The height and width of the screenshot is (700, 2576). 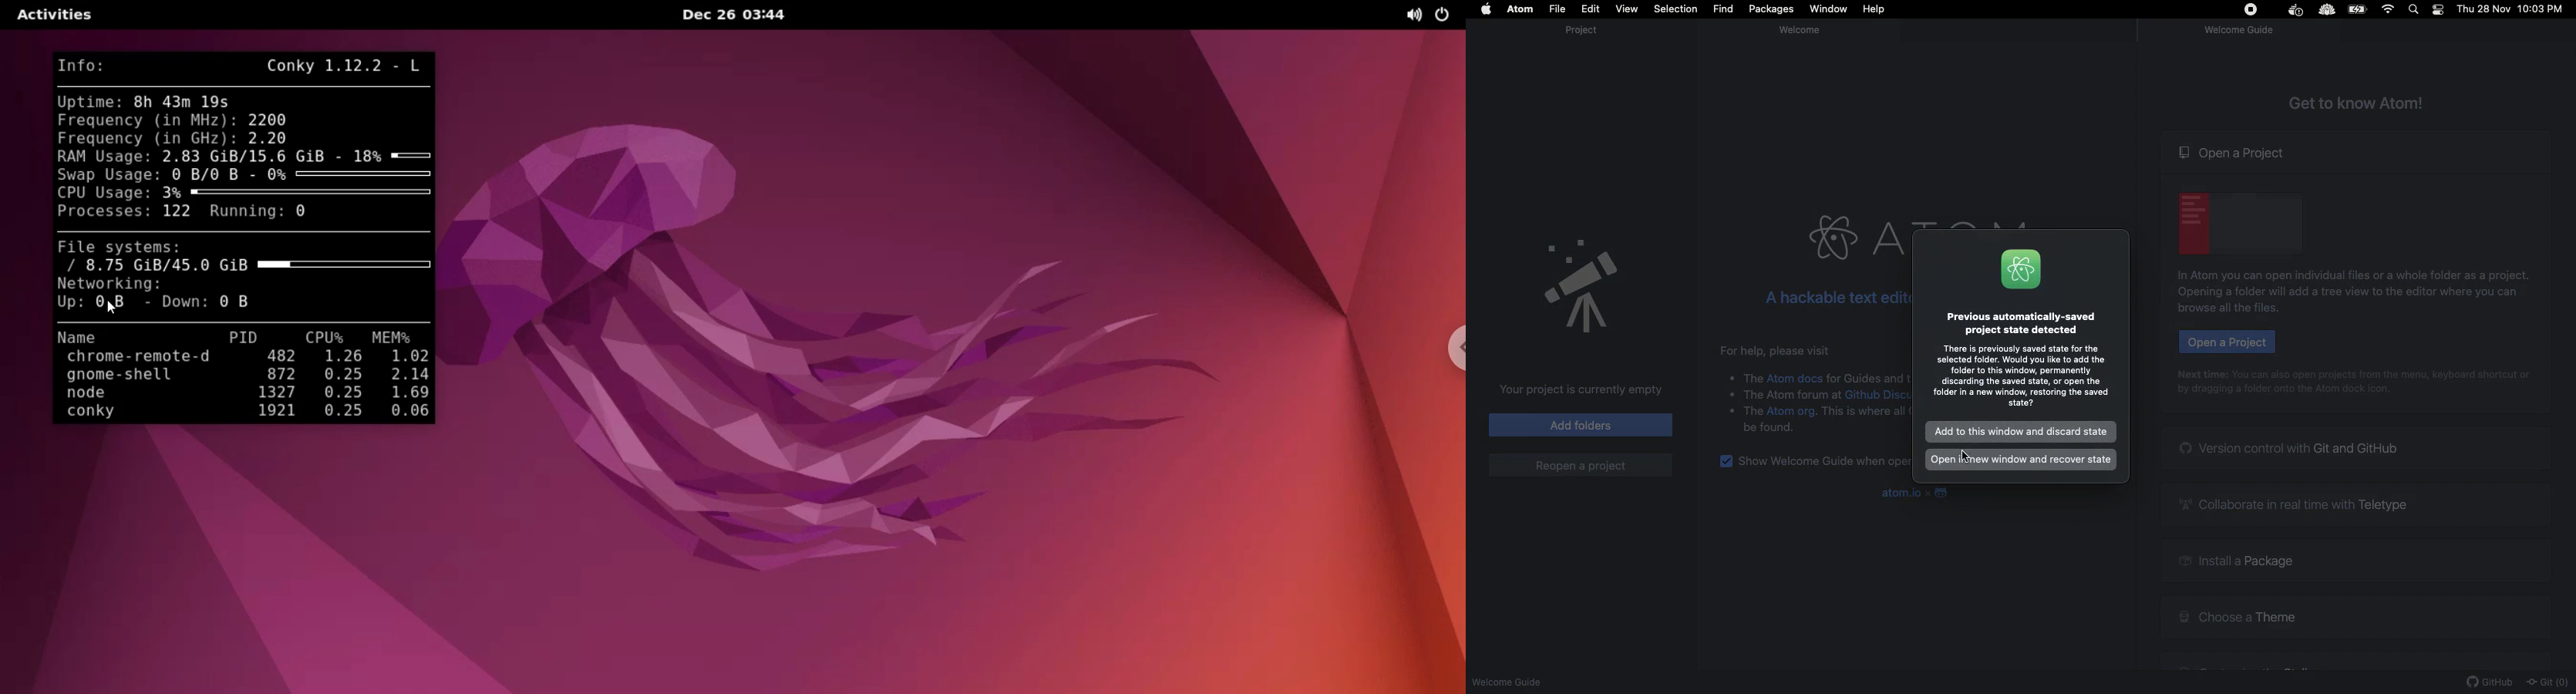 What do you see at coordinates (2544, 10) in the screenshot?
I see `Time` at bounding box center [2544, 10].